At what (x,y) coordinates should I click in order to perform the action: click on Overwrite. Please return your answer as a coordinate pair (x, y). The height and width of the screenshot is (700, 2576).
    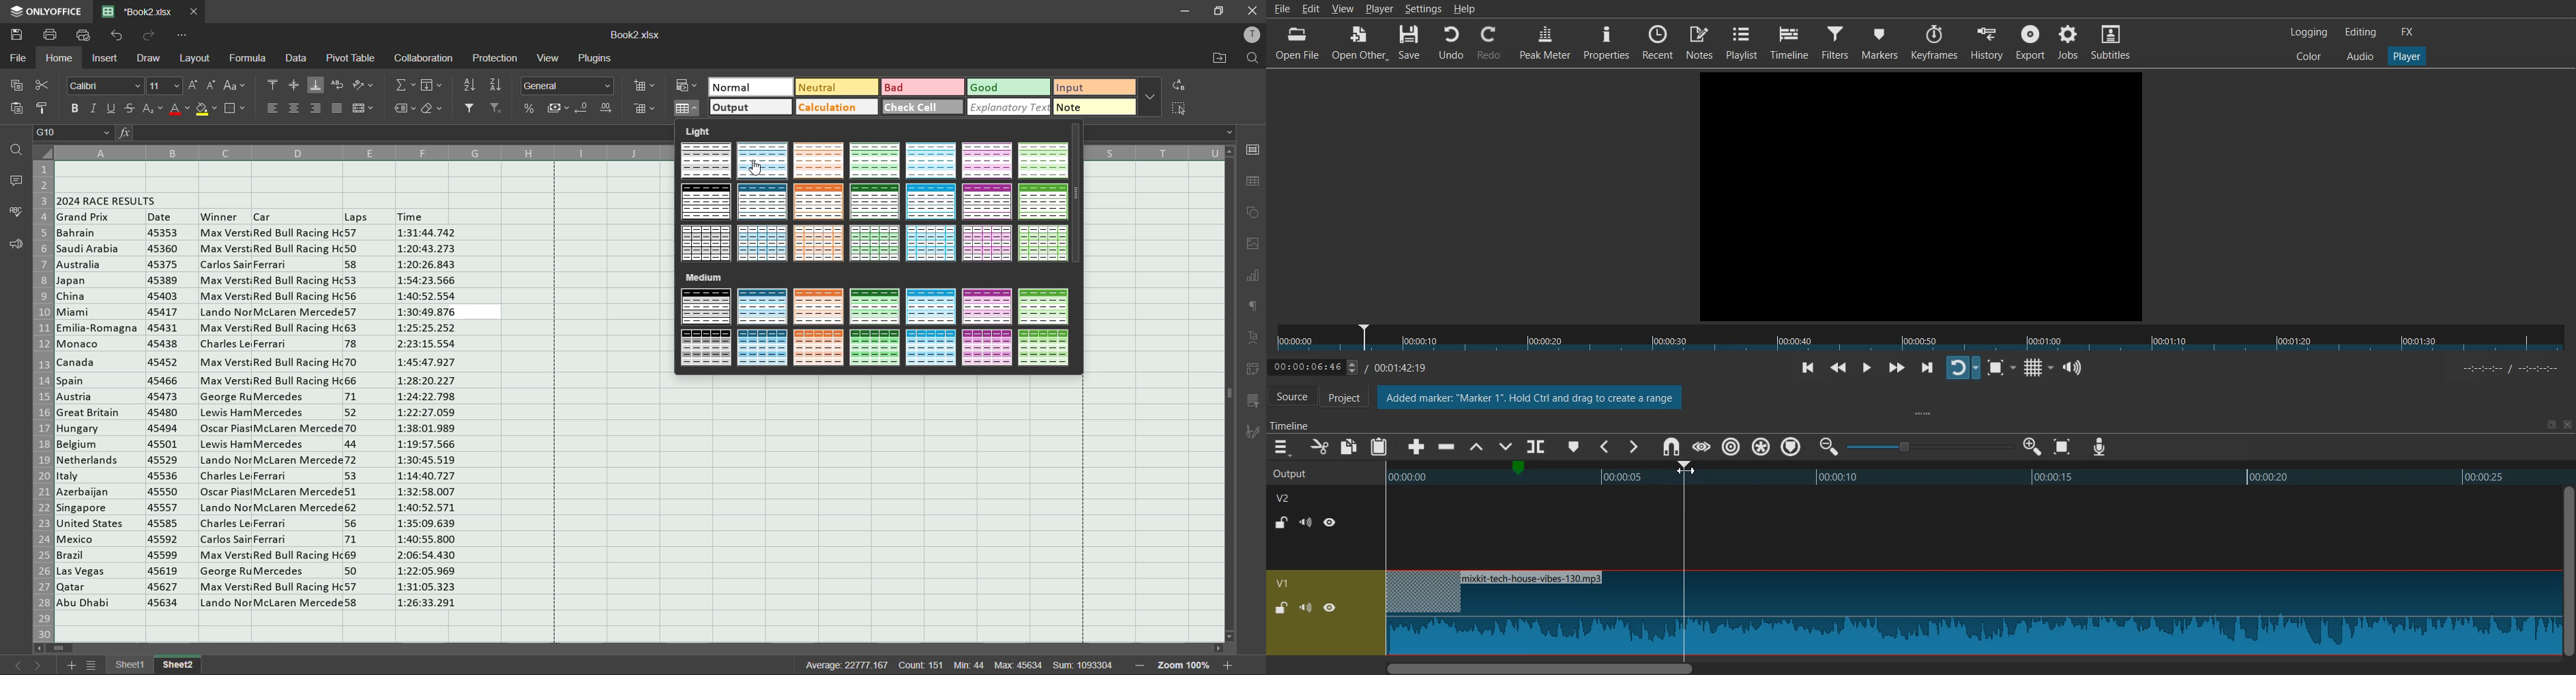
    Looking at the image, I should click on (1504, 448).